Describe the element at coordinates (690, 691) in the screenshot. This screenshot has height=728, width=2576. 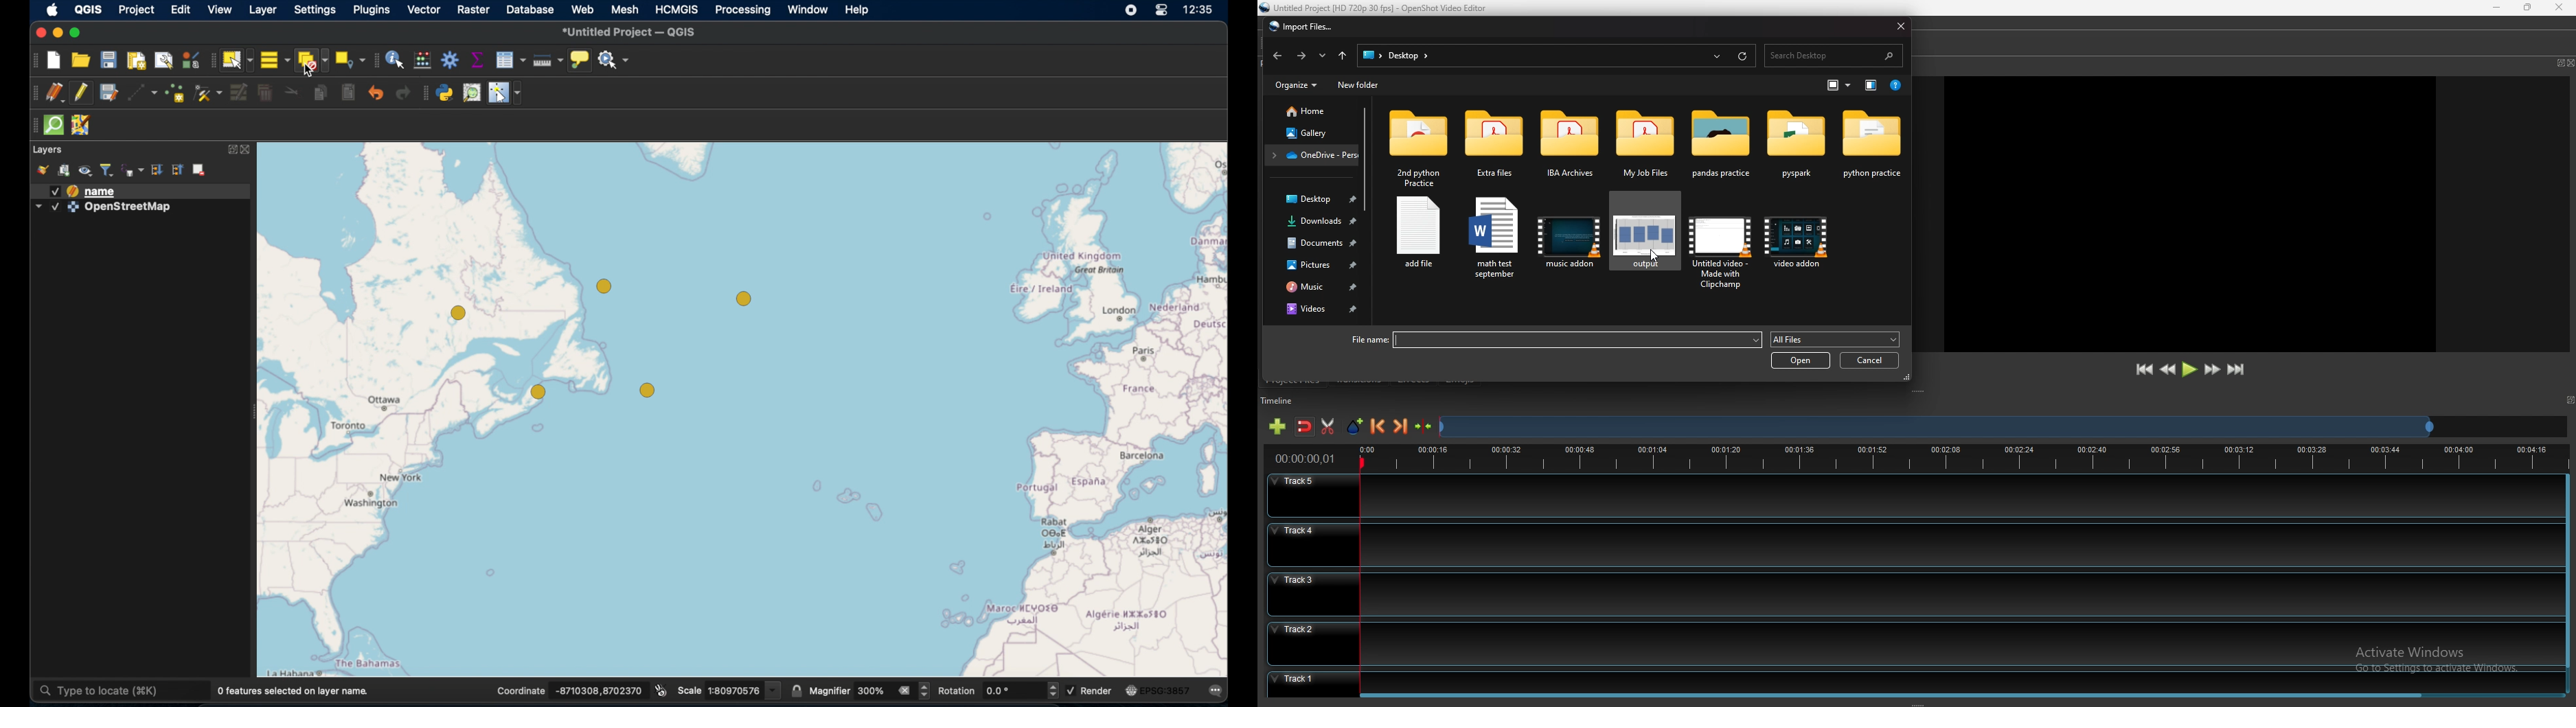
I see `Scale` at that location.